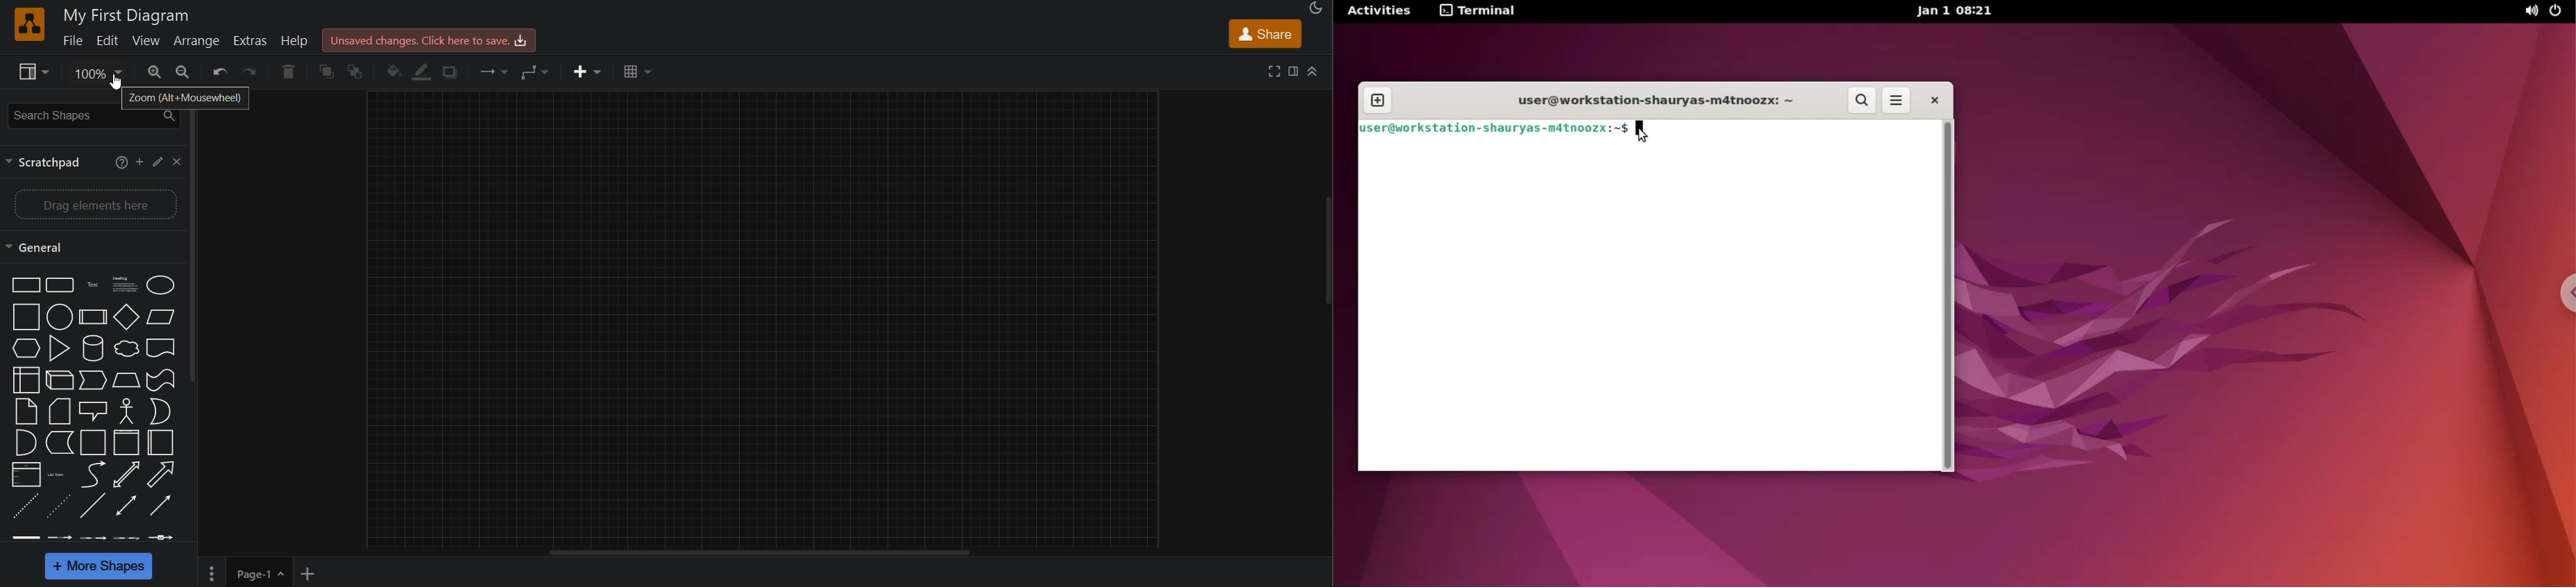 This screenshot has height=588, width=2576. I want to click on zoom in, so click(154, 73).